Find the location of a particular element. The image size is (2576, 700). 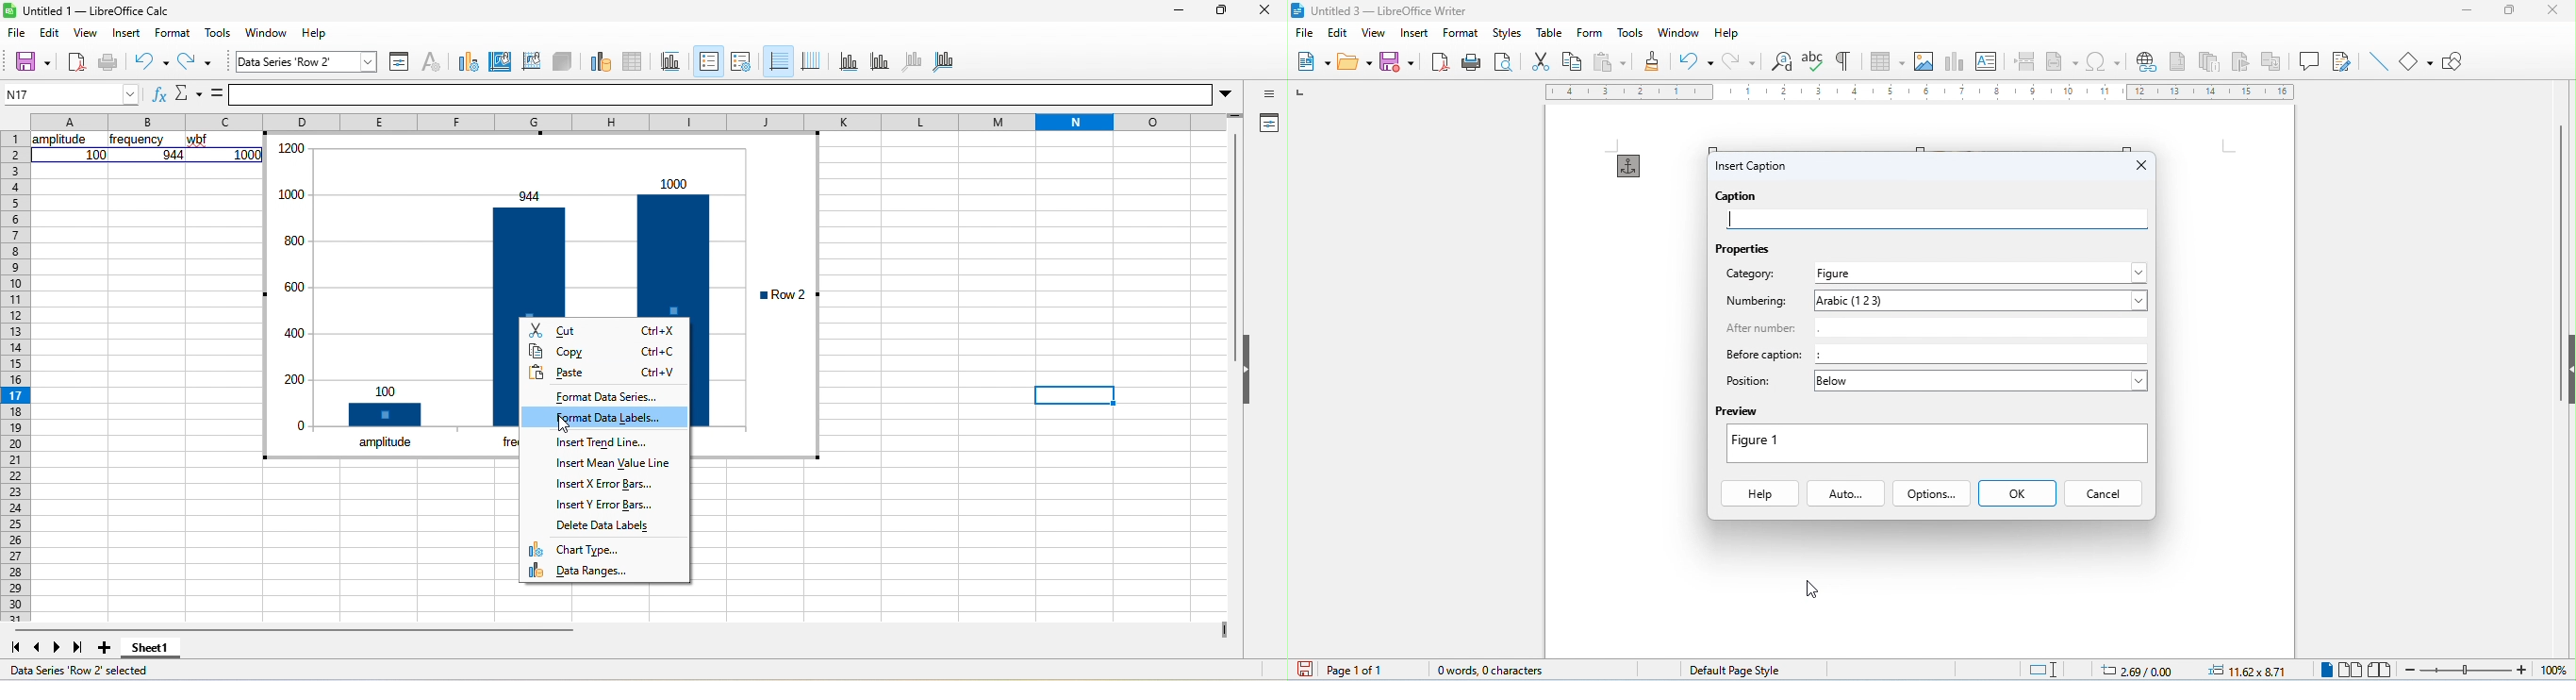

category is located at coordinates (1753, 274).